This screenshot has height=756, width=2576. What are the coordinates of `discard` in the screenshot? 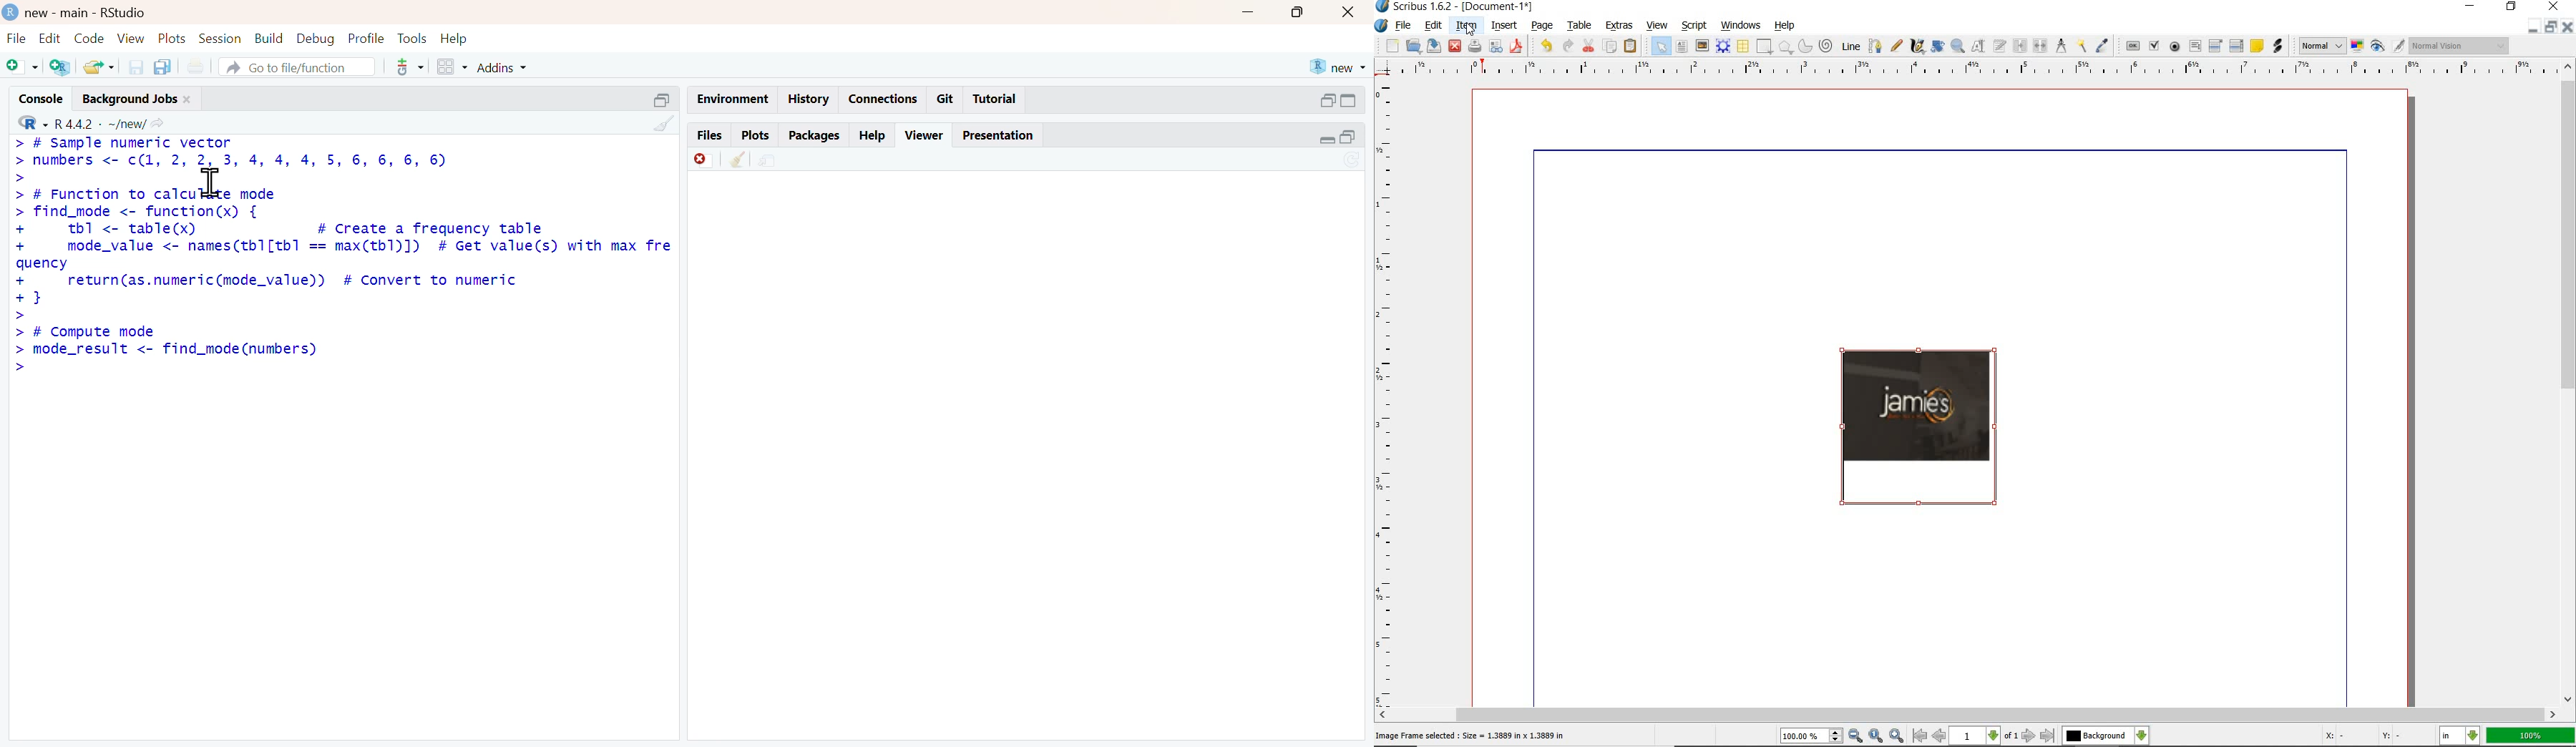 It's located at (704, 160).